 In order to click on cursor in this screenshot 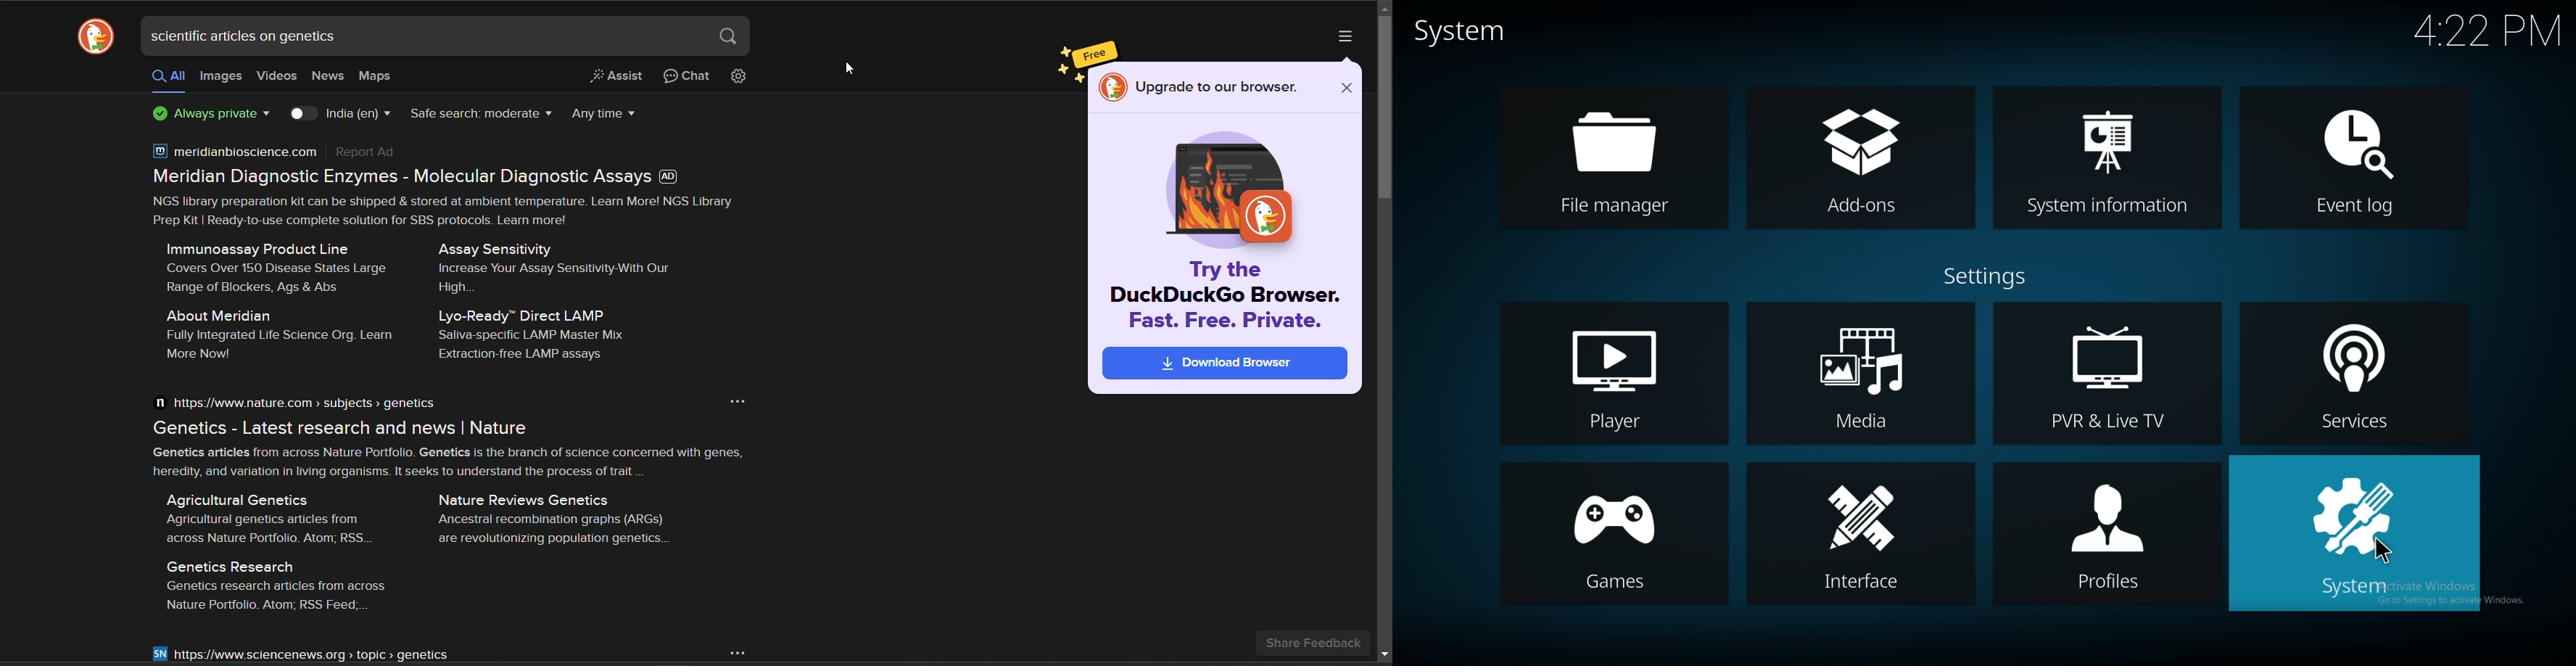, I will do `click(2386, 553)`.